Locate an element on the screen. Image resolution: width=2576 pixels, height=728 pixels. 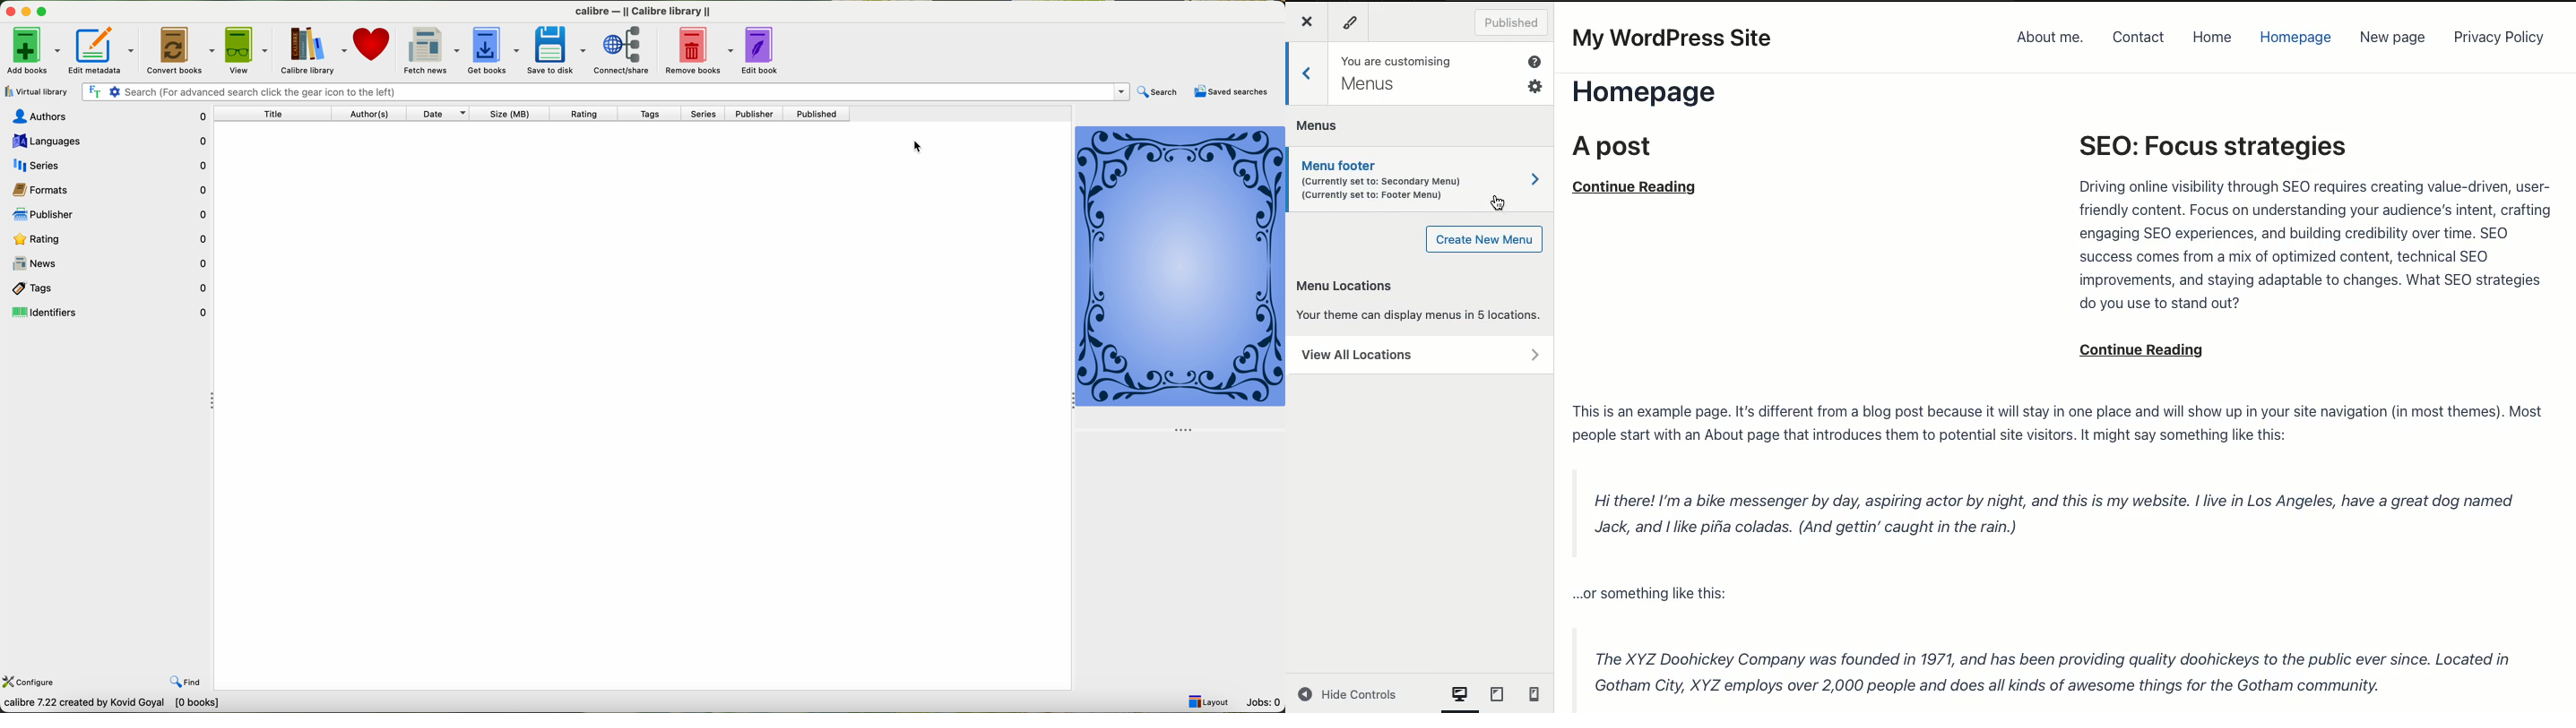
Settings is located at coordinates (1534, 85).